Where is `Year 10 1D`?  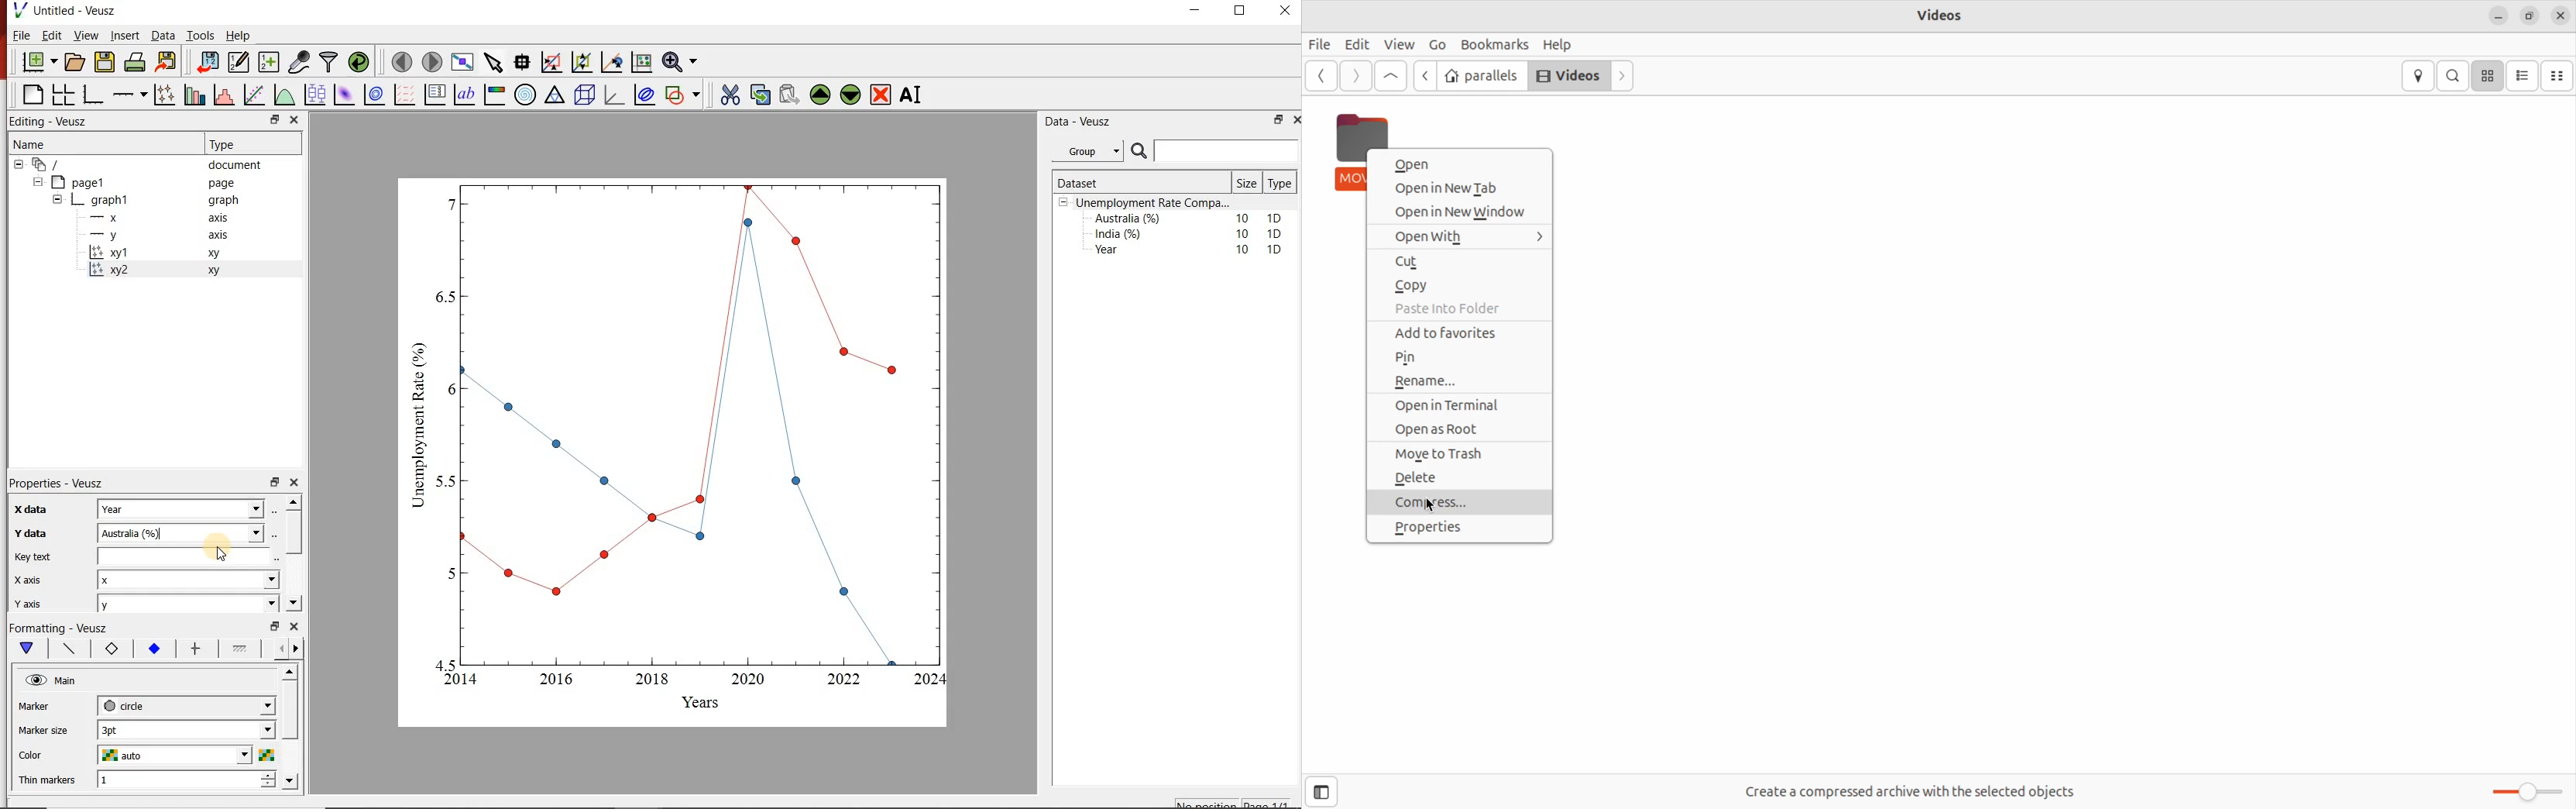 Year 10 1D is located at coordinates (1193, 251).